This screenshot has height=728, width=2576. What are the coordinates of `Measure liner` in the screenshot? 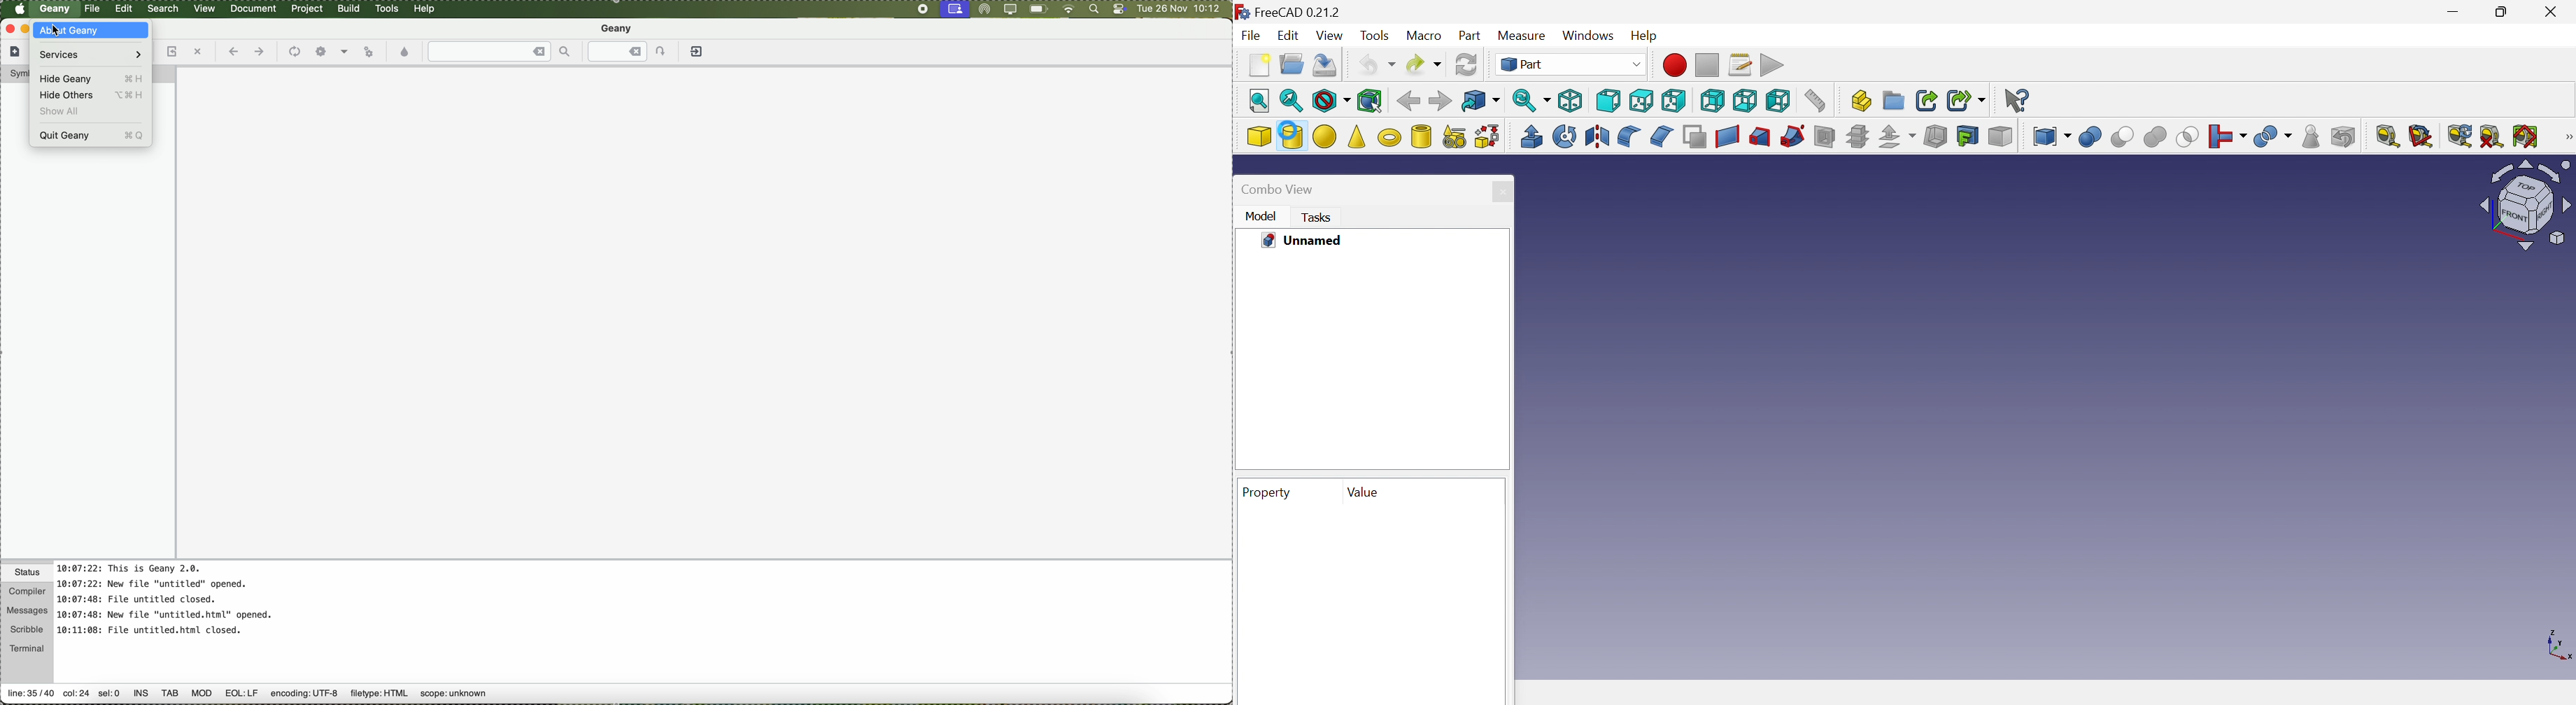 It's located at (2389, 136).